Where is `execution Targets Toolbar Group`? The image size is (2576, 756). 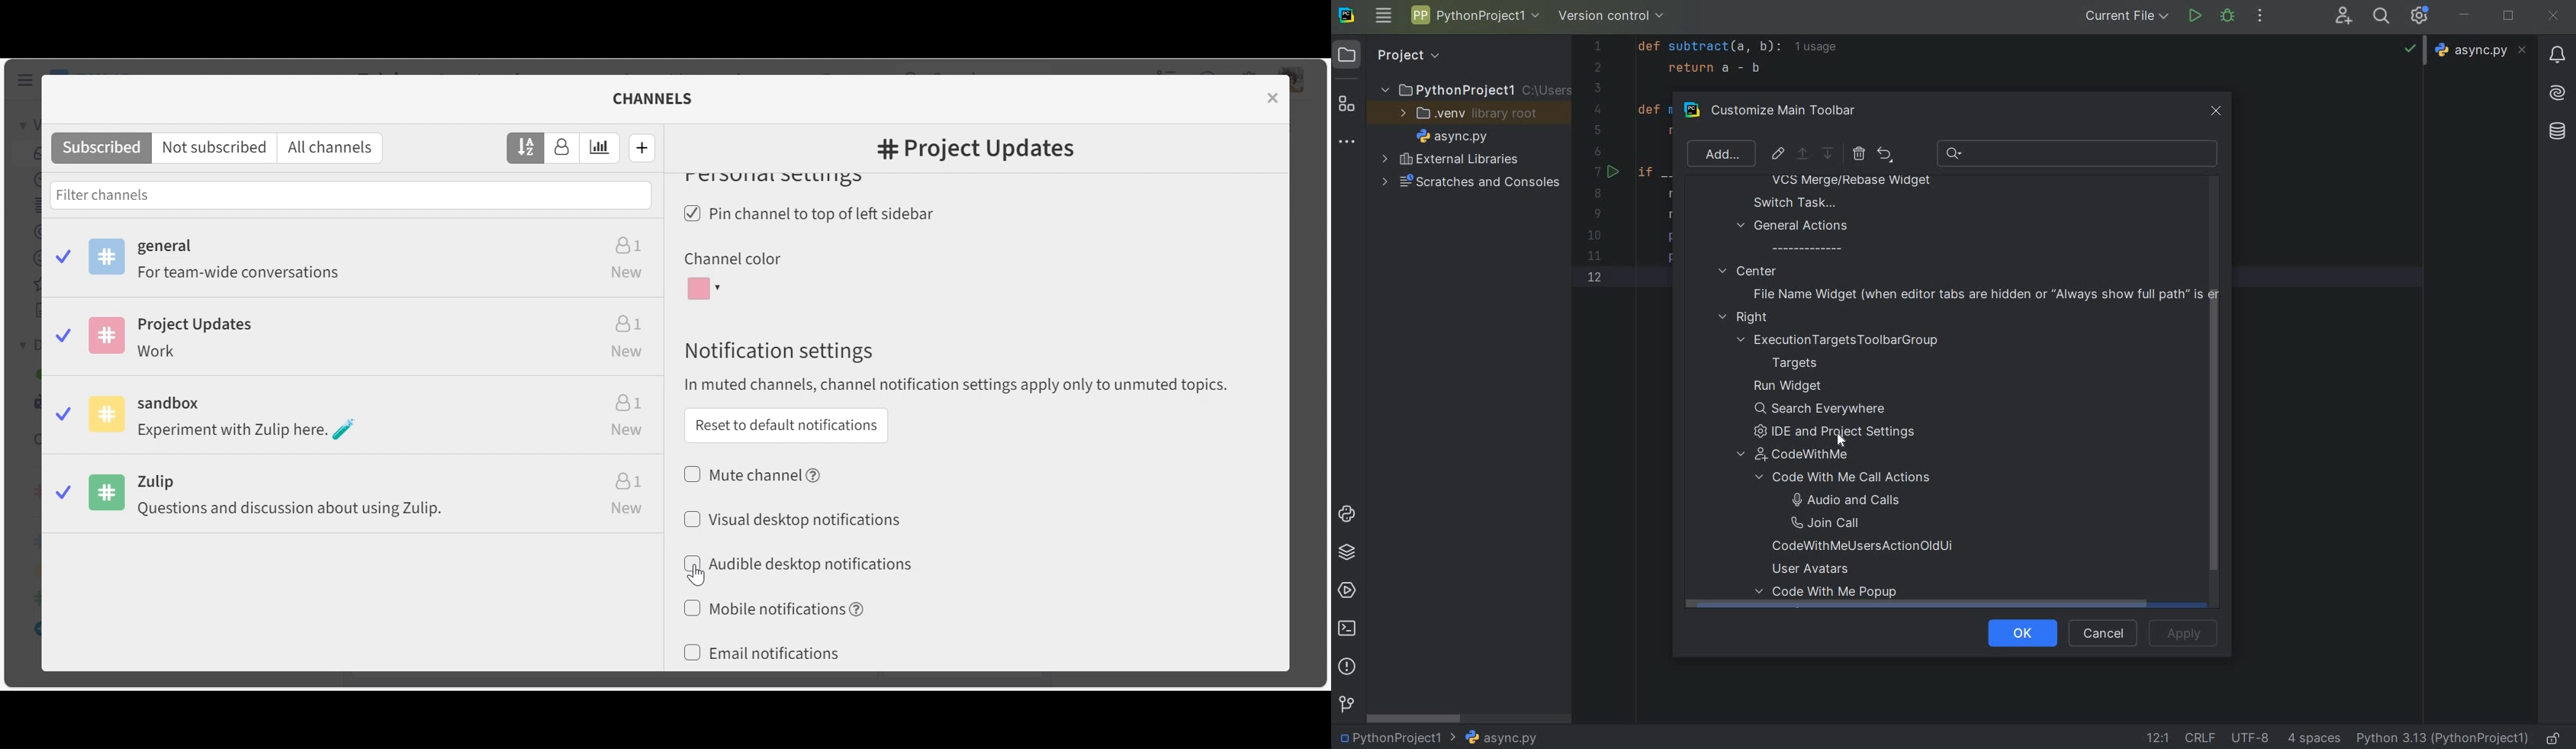
execution Targets Toolbar Group is located at coordinates (1841, 340).